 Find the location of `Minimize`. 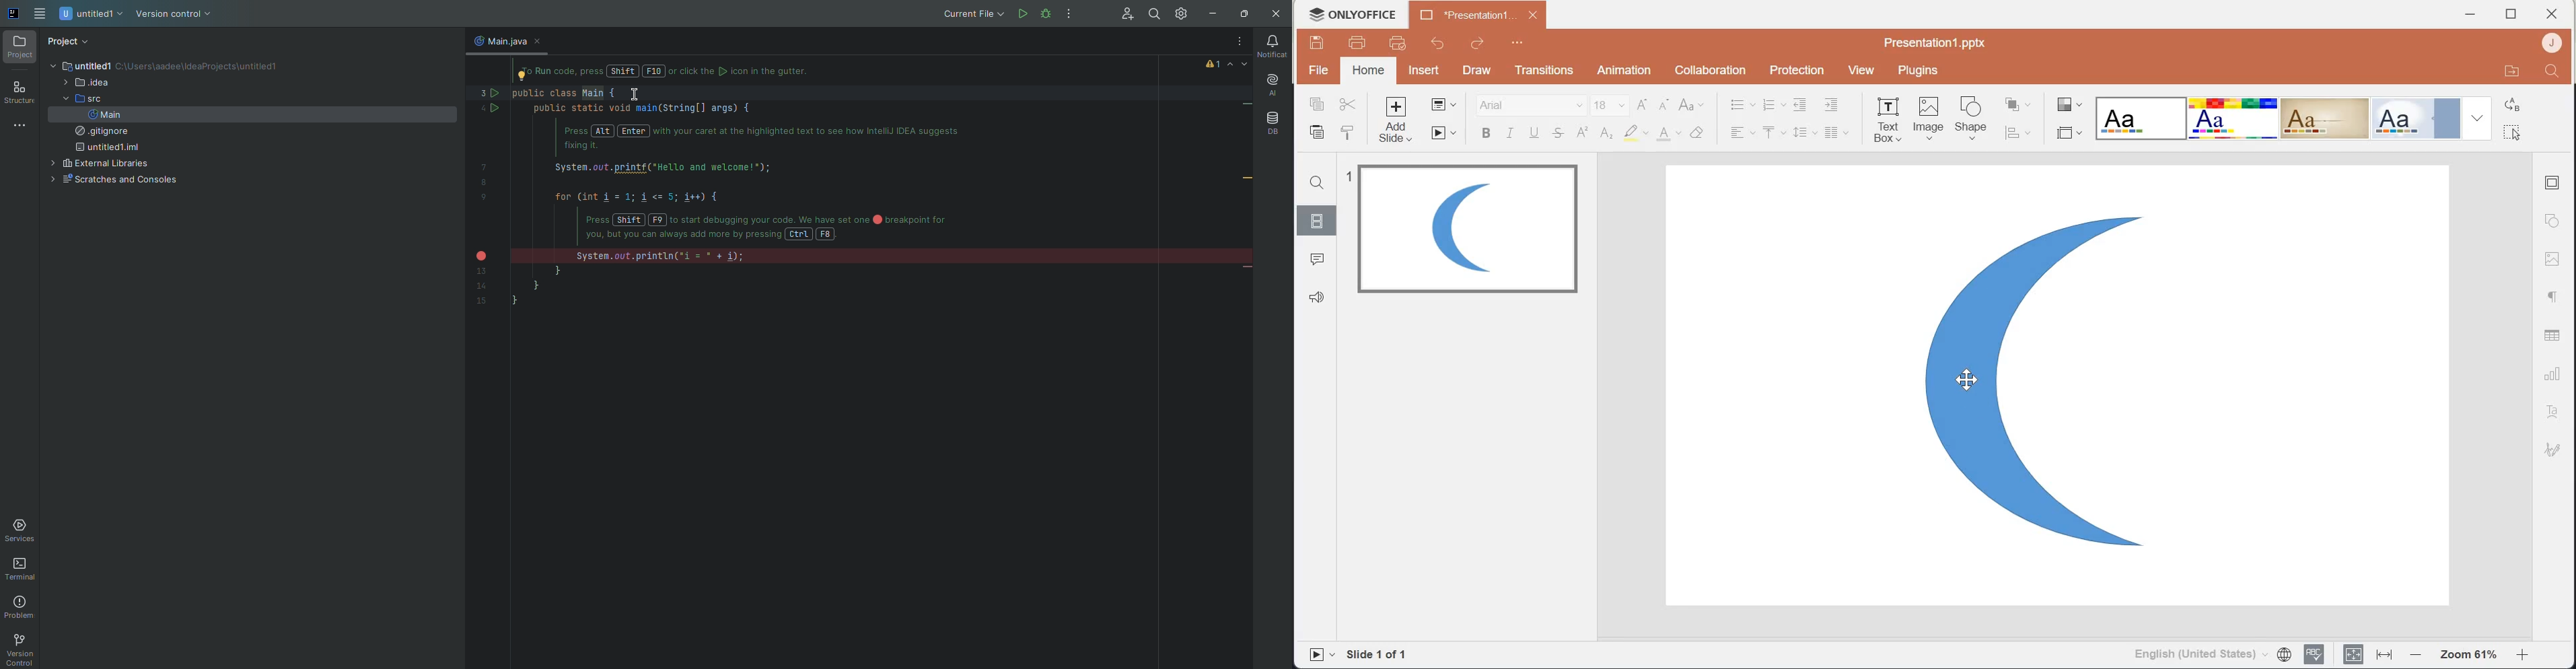

Minimize is located at coordinates (2471, 15).